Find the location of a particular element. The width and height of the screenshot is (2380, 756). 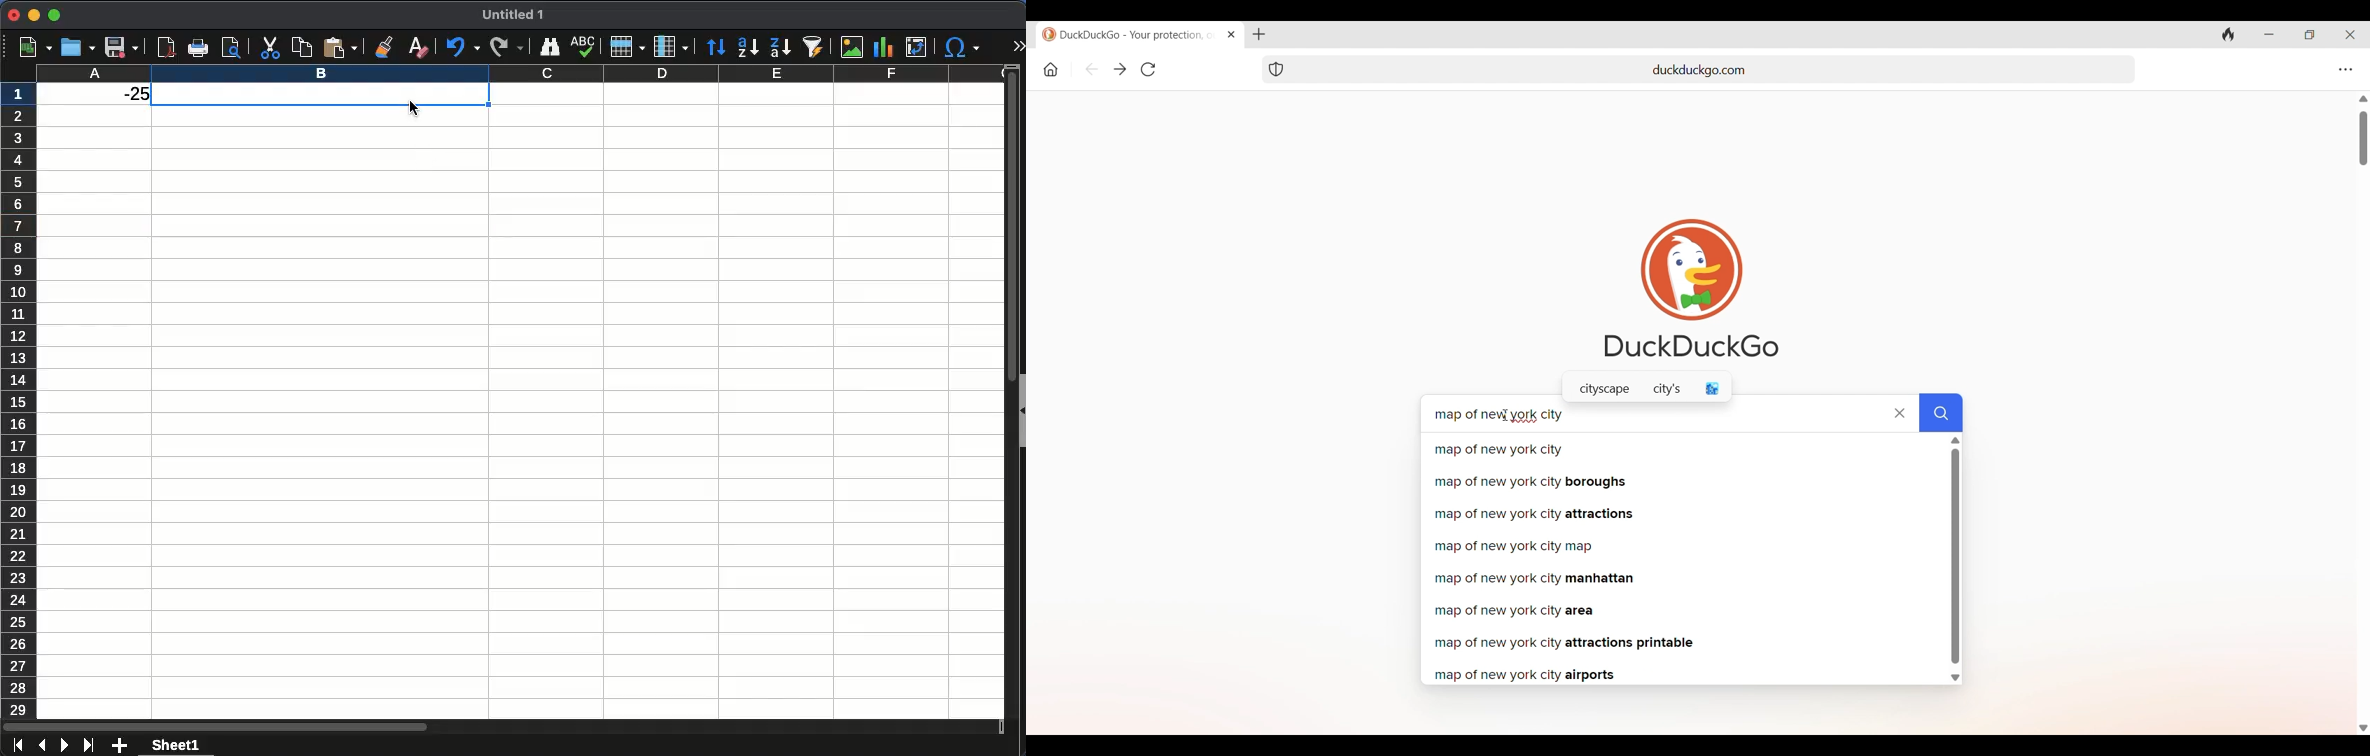

paste is located at coordinates (300, 47).